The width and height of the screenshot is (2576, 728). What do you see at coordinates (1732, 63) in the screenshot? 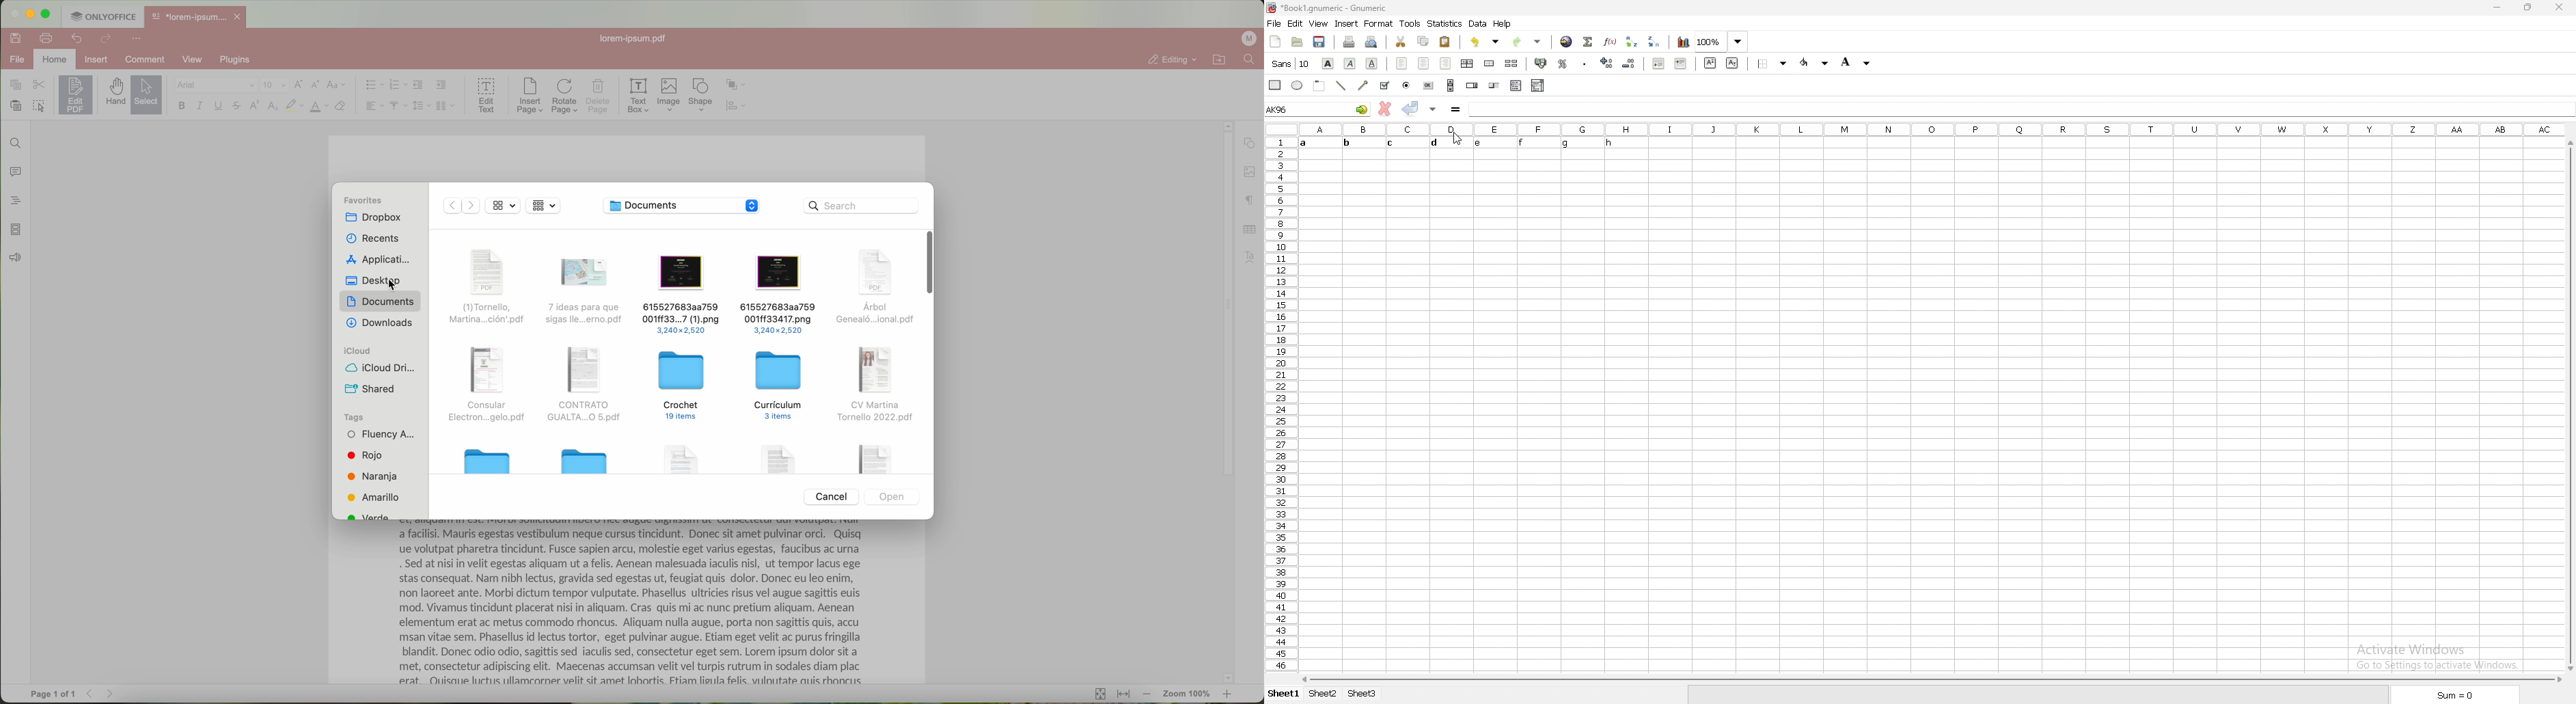
I see `subscript` at bounding box center [1732, 63].